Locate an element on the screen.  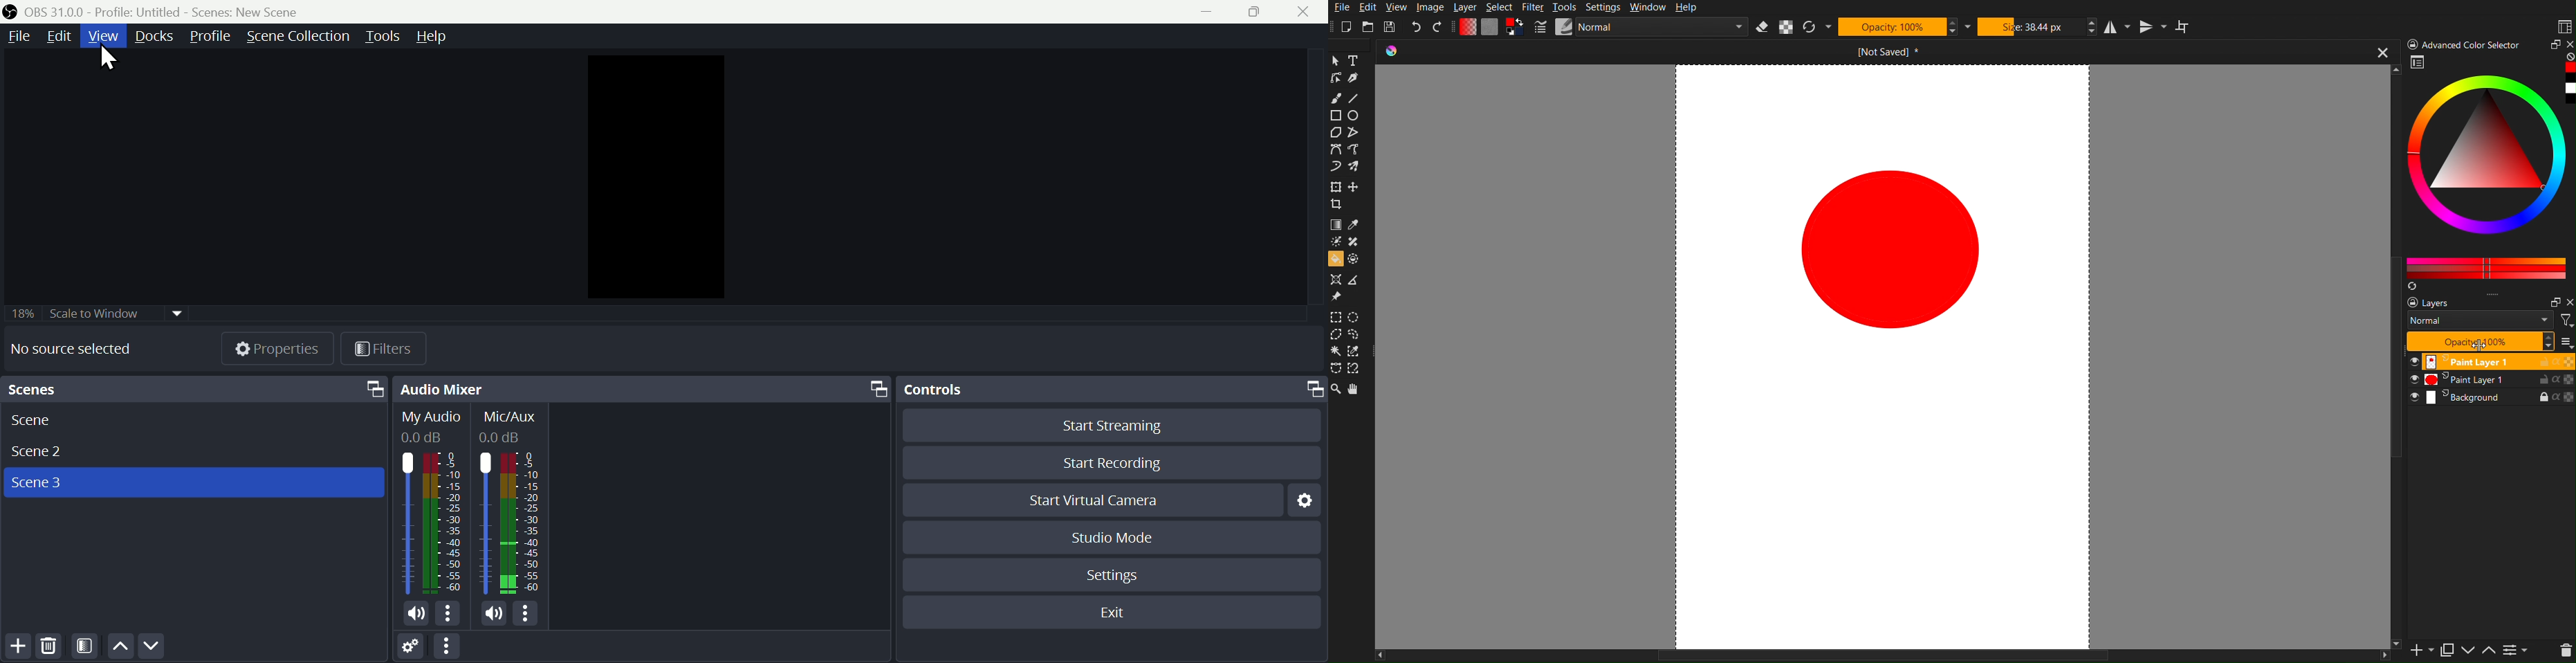
New is located at coordinates (1342, 28).